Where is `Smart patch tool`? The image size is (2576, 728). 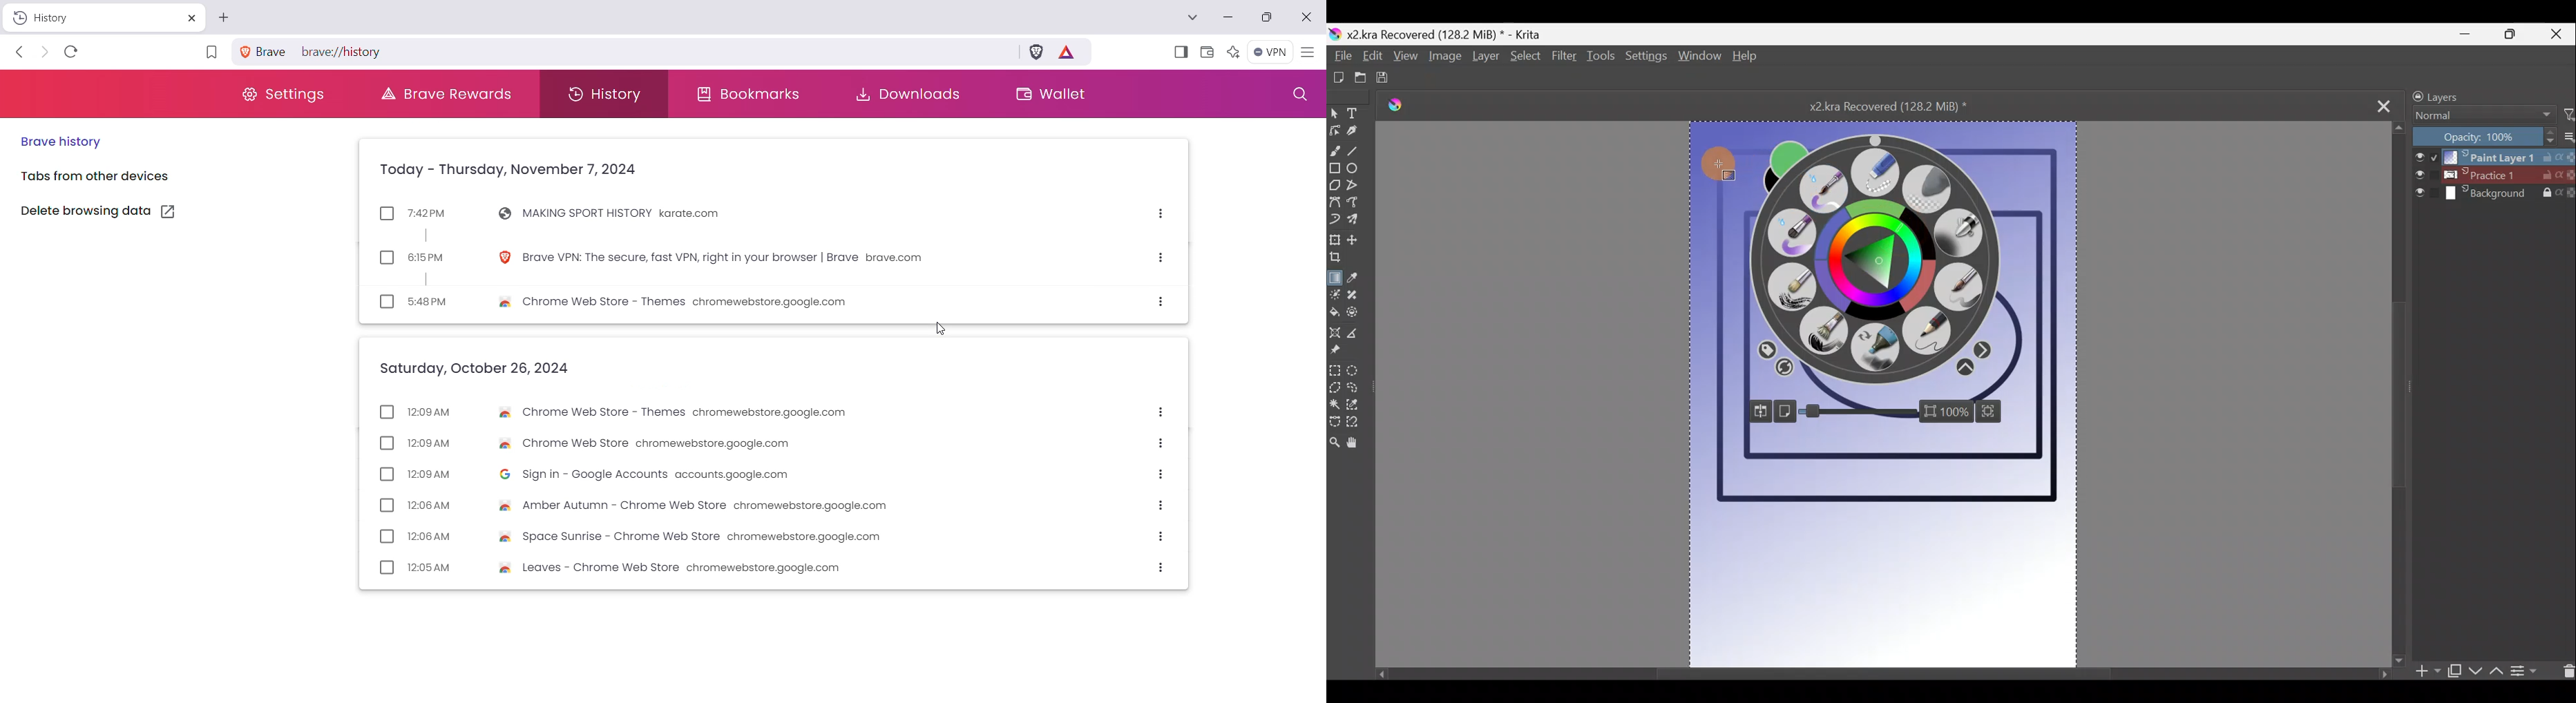 Smart patch tool is located at coordinates (1358, 296).